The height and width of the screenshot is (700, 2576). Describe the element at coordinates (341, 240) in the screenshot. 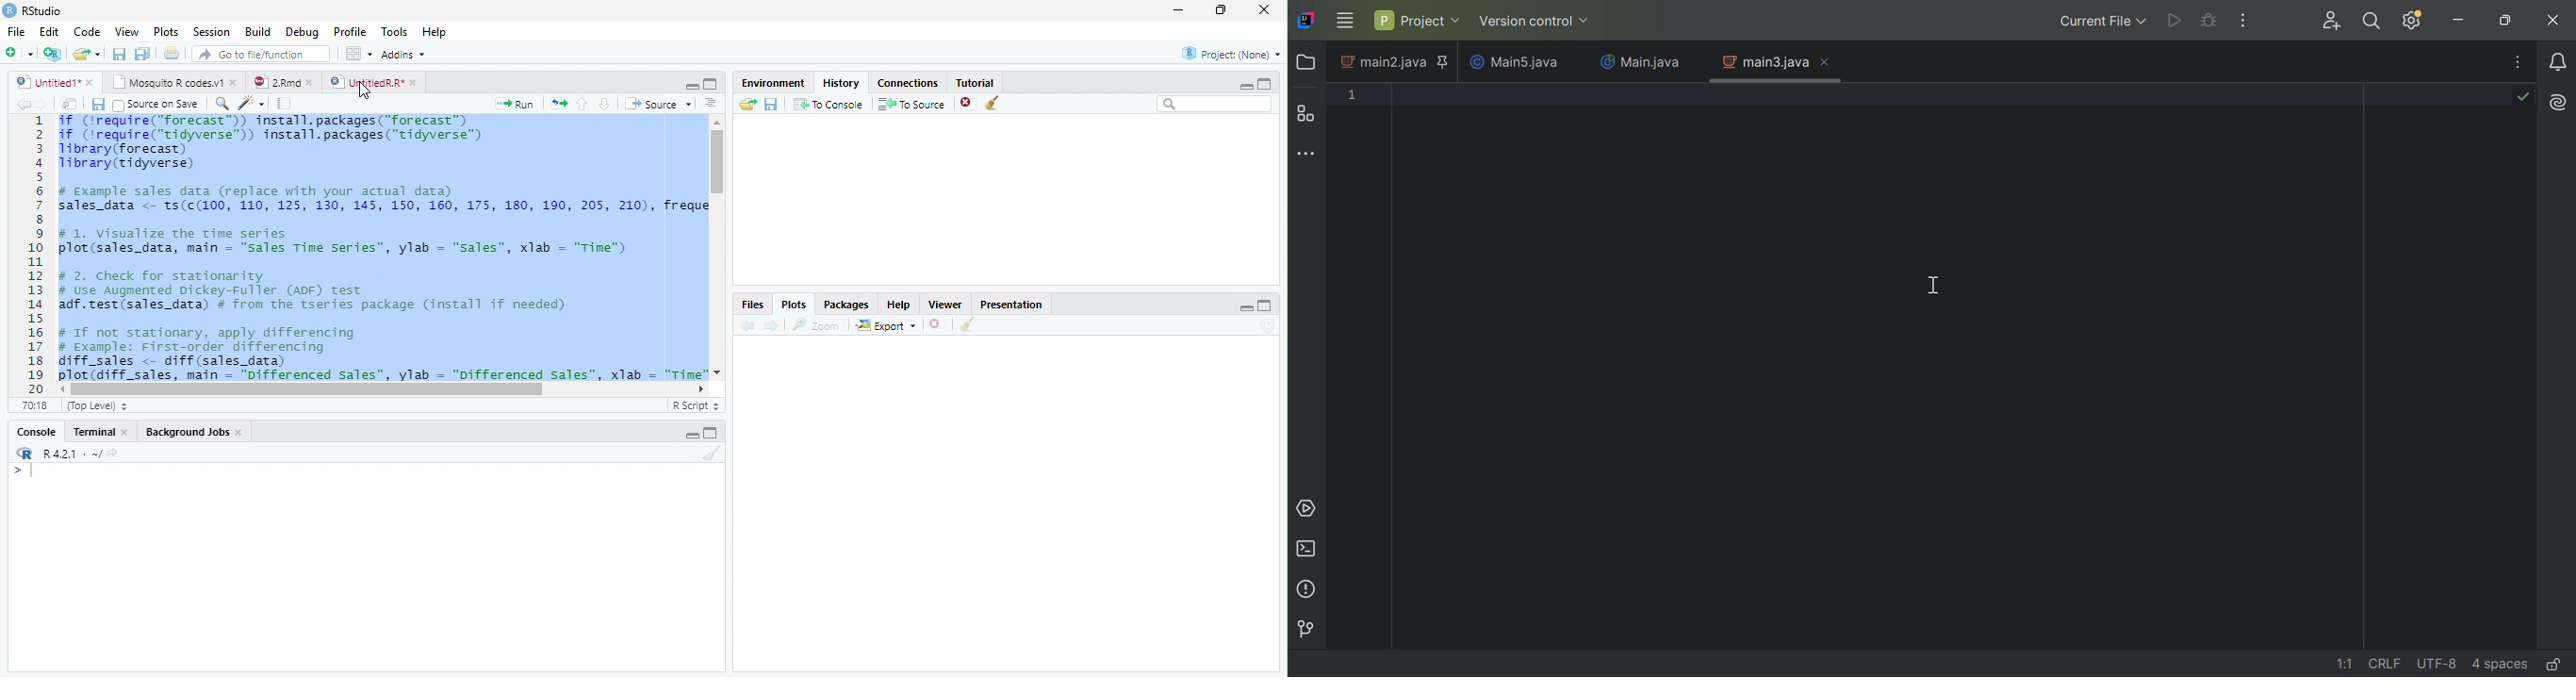

I see `# 1. visualize the time series
plot(sales_data, main — "sales Time Series”, ylab = “sales”, xlab = "Time")` at that location.